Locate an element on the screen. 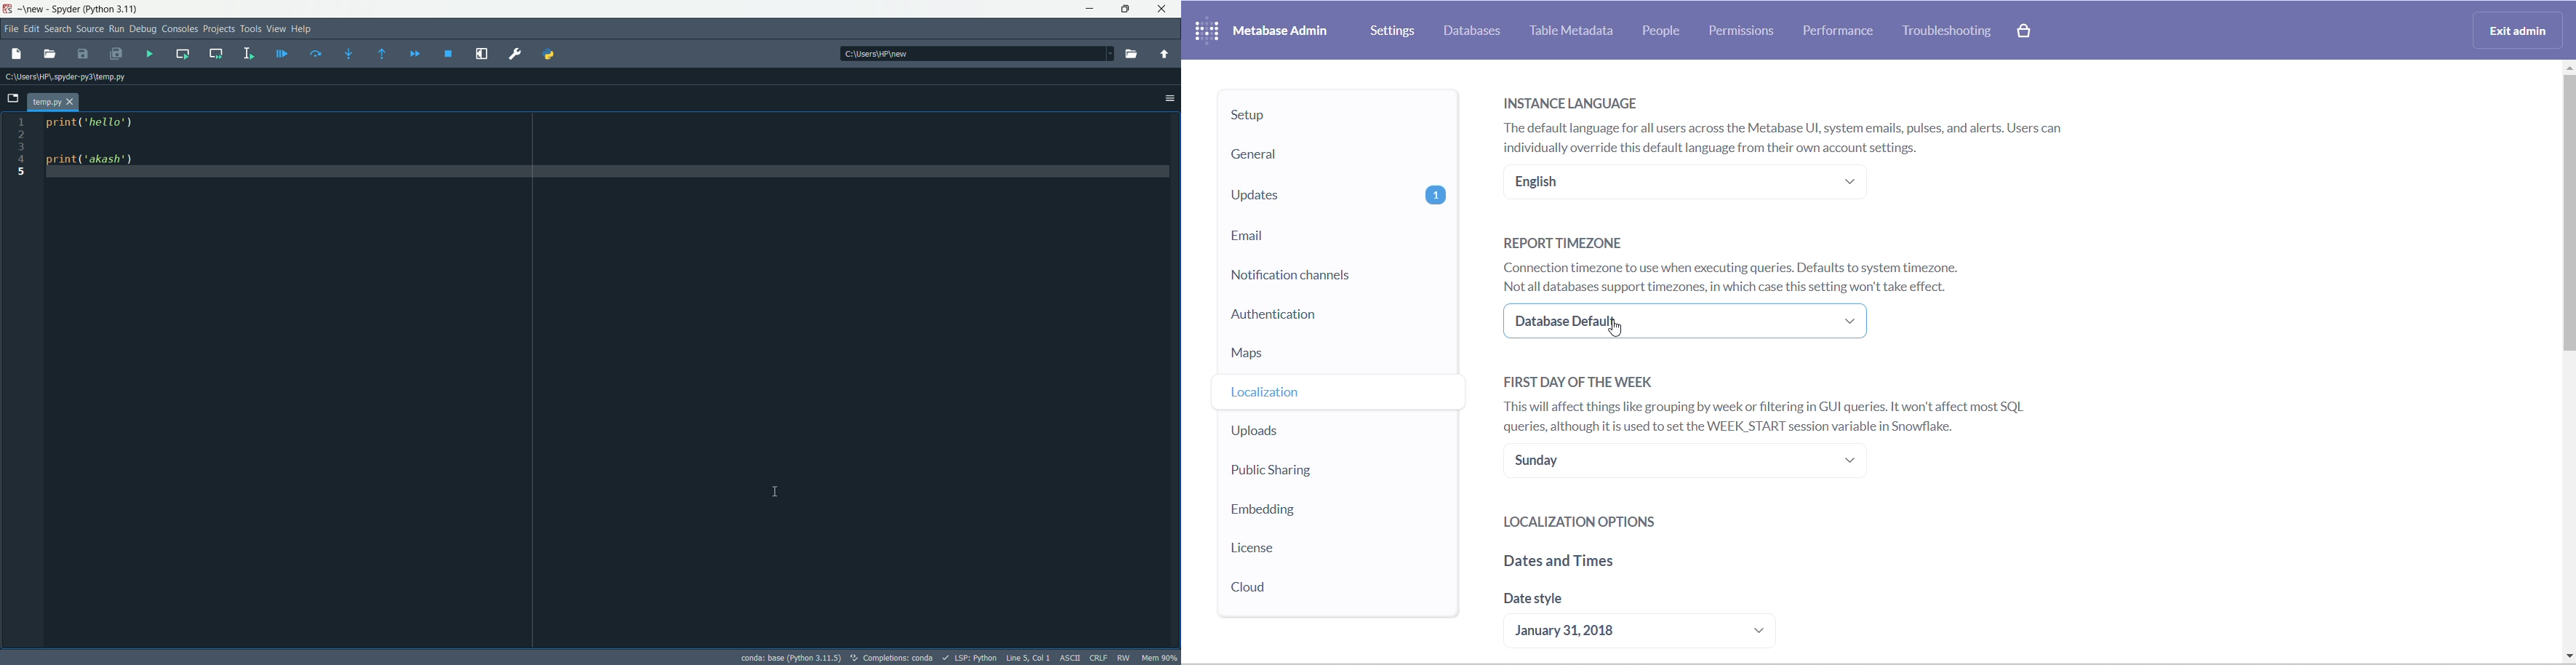  stop debugging is located at coordinates (449, 54).